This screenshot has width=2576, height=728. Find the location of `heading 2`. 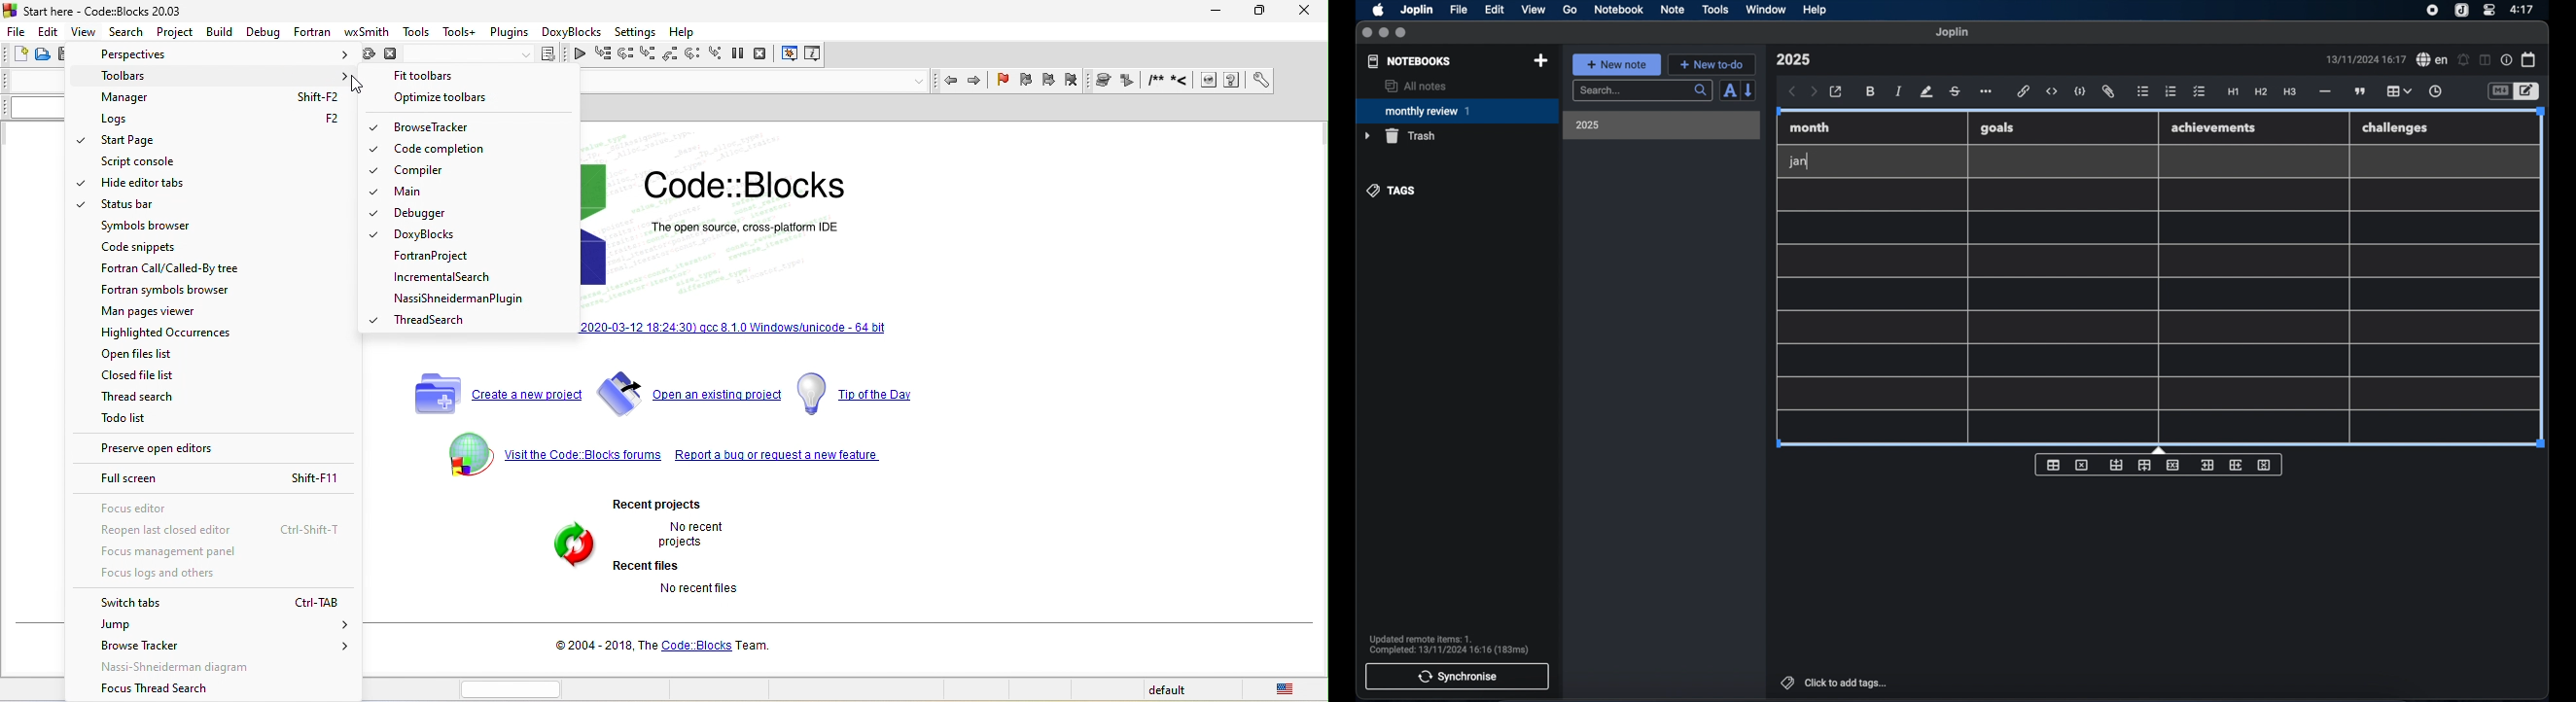

heading 2 is located at coordinates (2262, 92).